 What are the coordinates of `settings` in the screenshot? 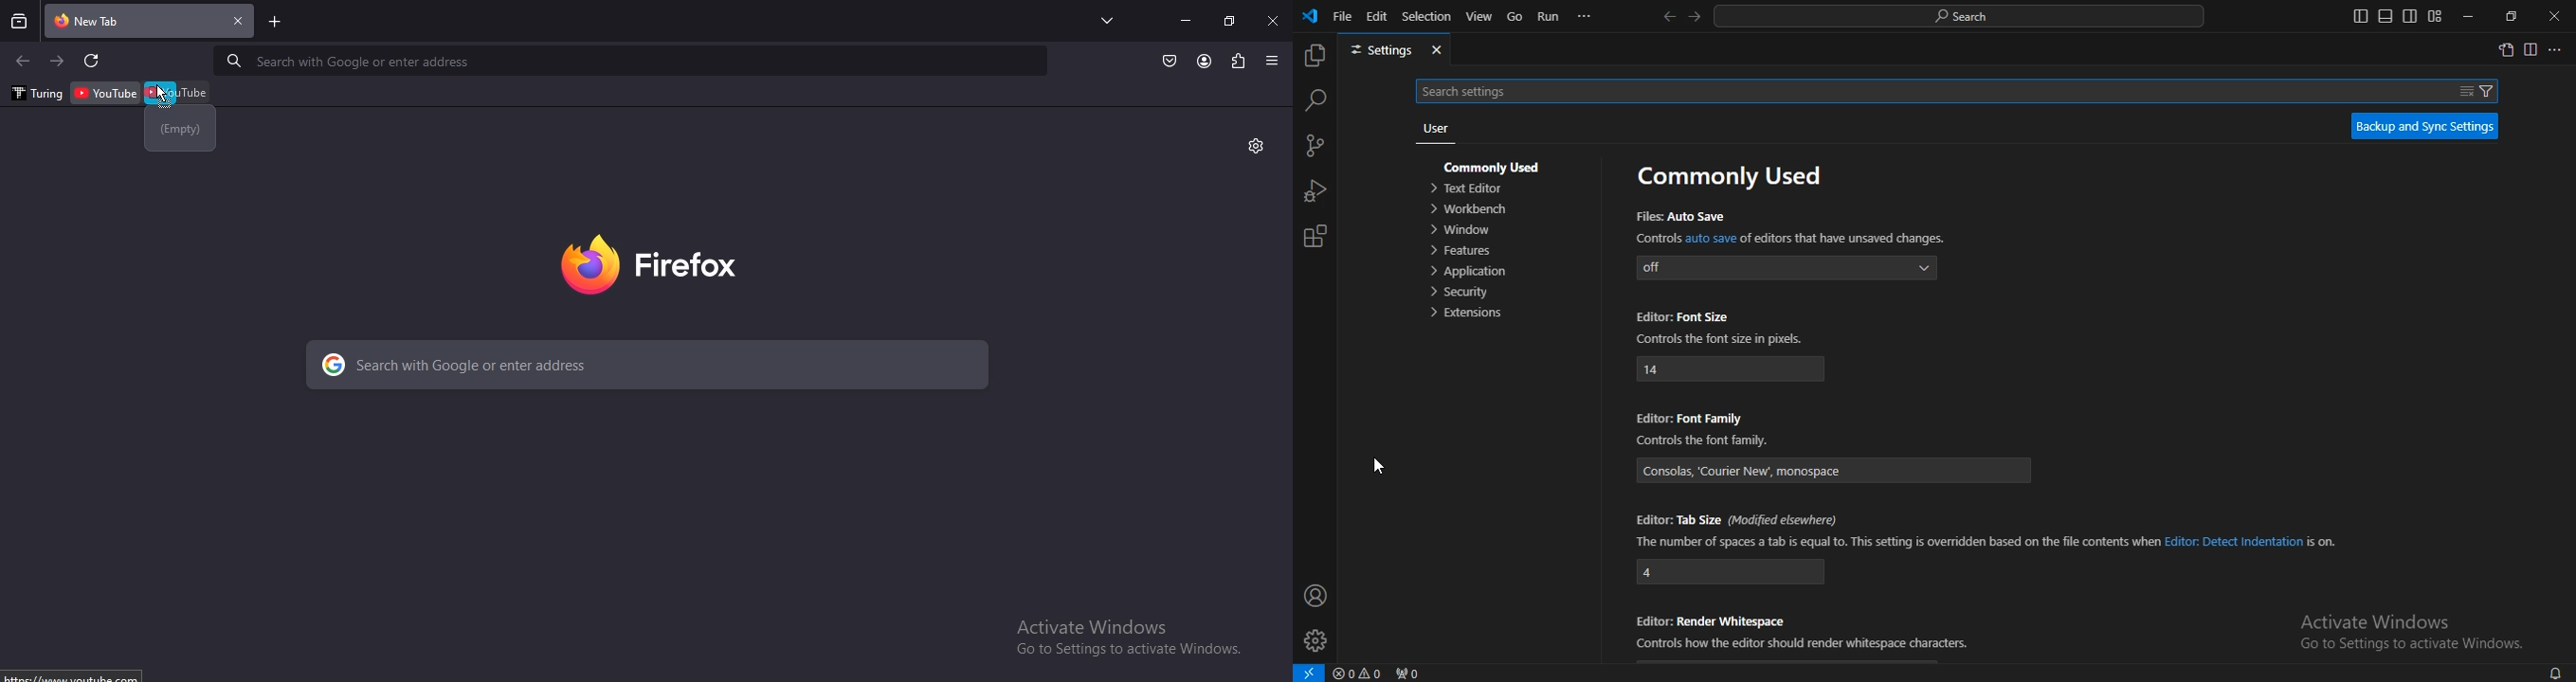 It's located at (1256, 144).